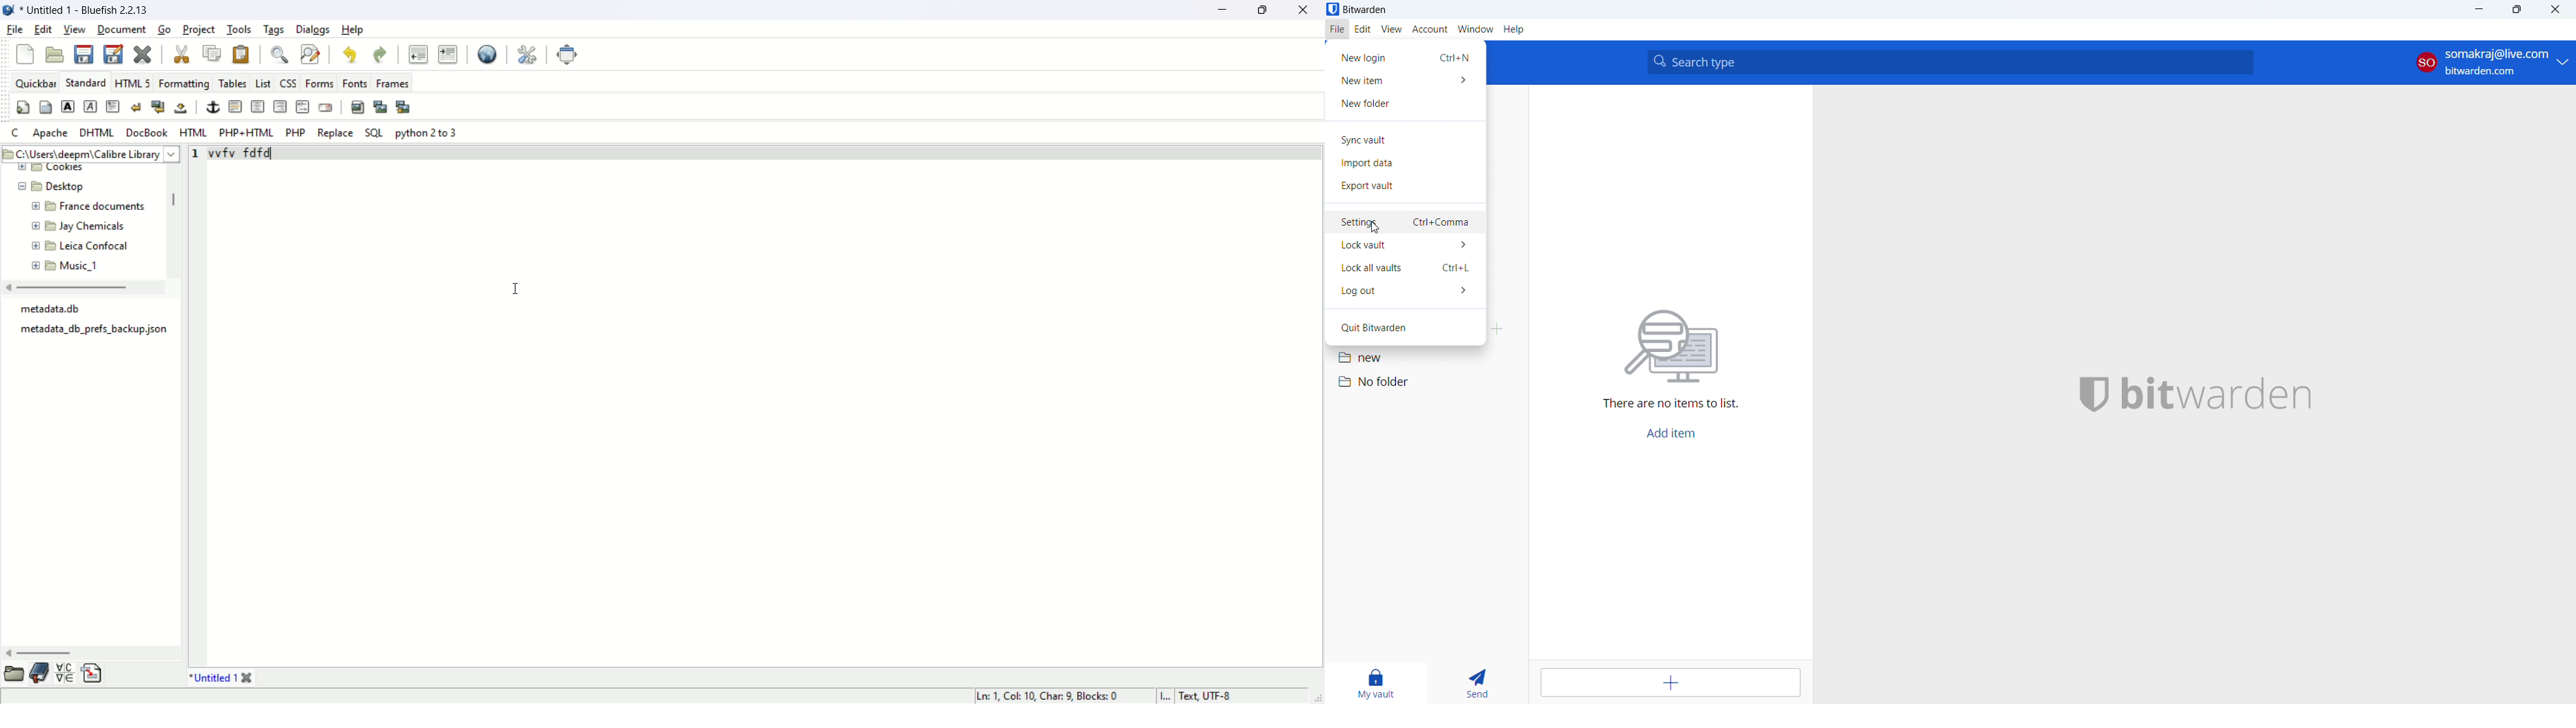  I want to click on insert thumbnail, so click(382, 106).